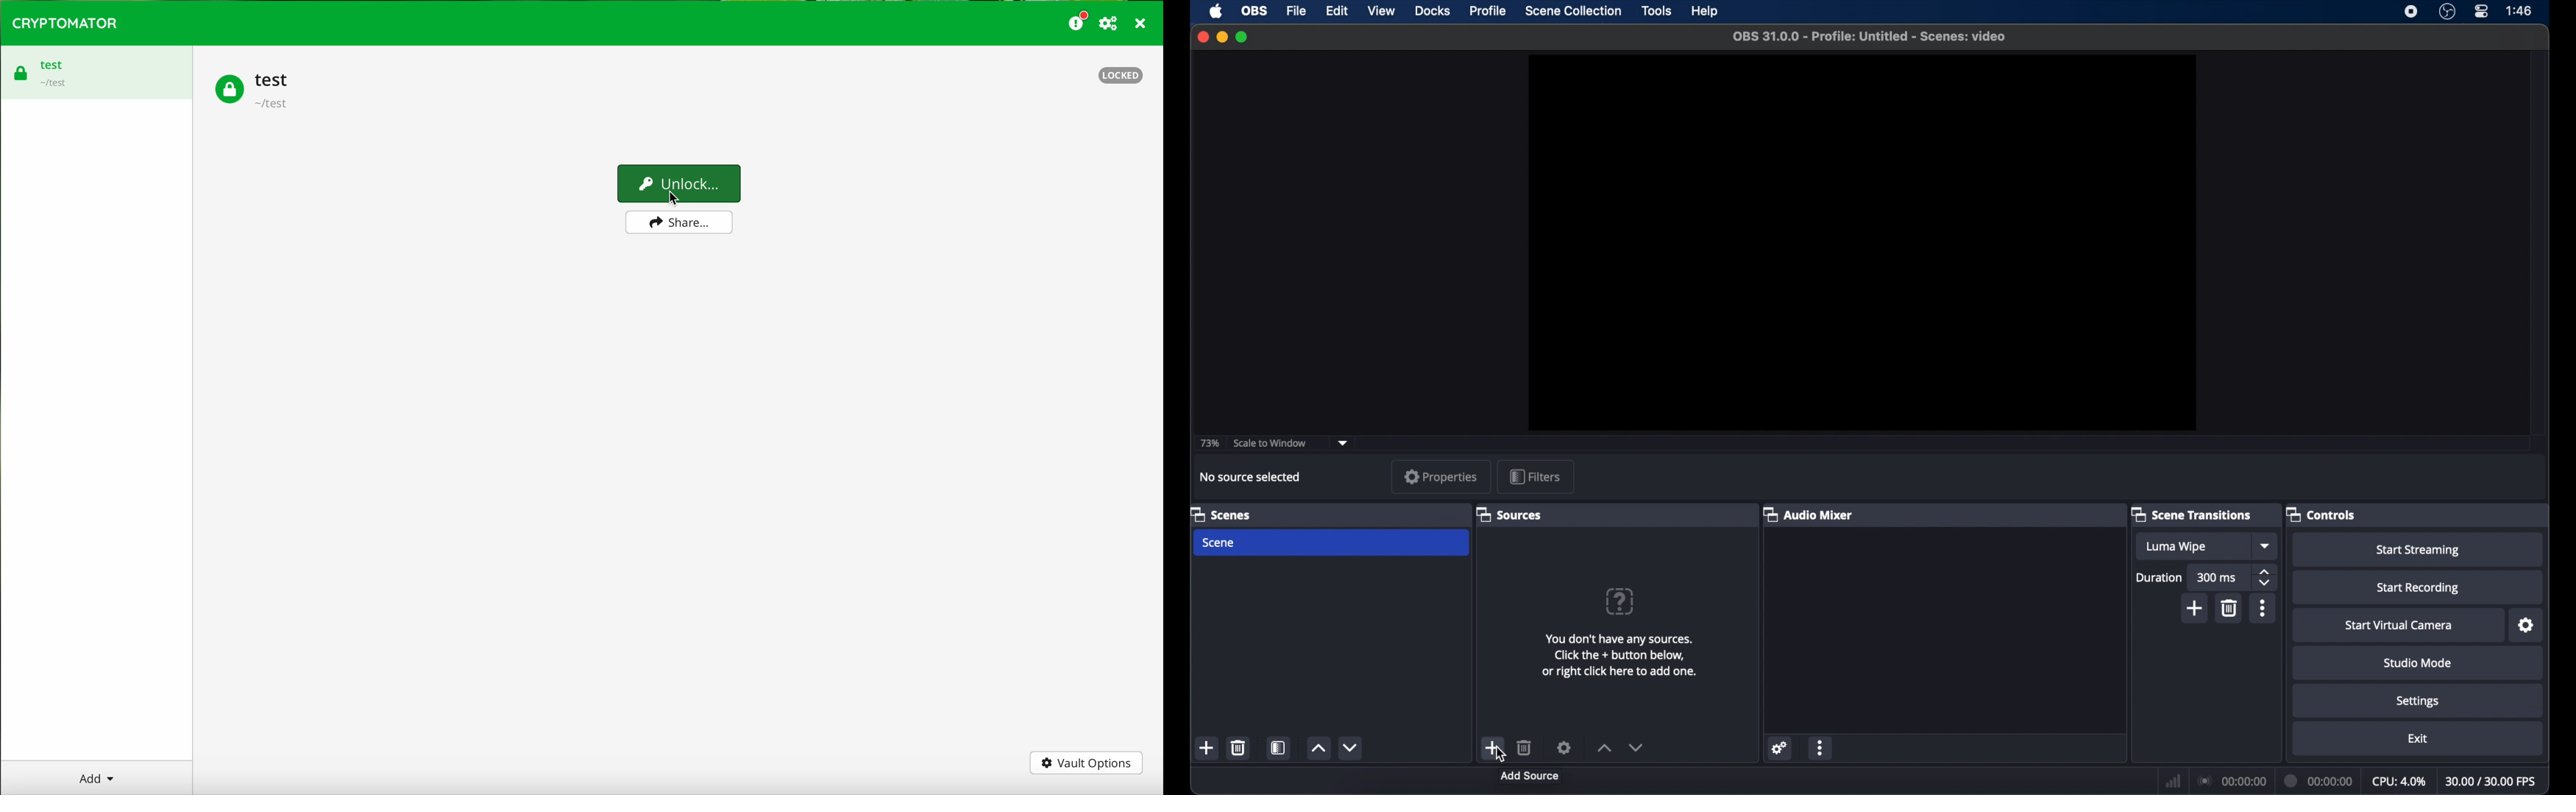  I want to click on more options, so click(2264, 608).